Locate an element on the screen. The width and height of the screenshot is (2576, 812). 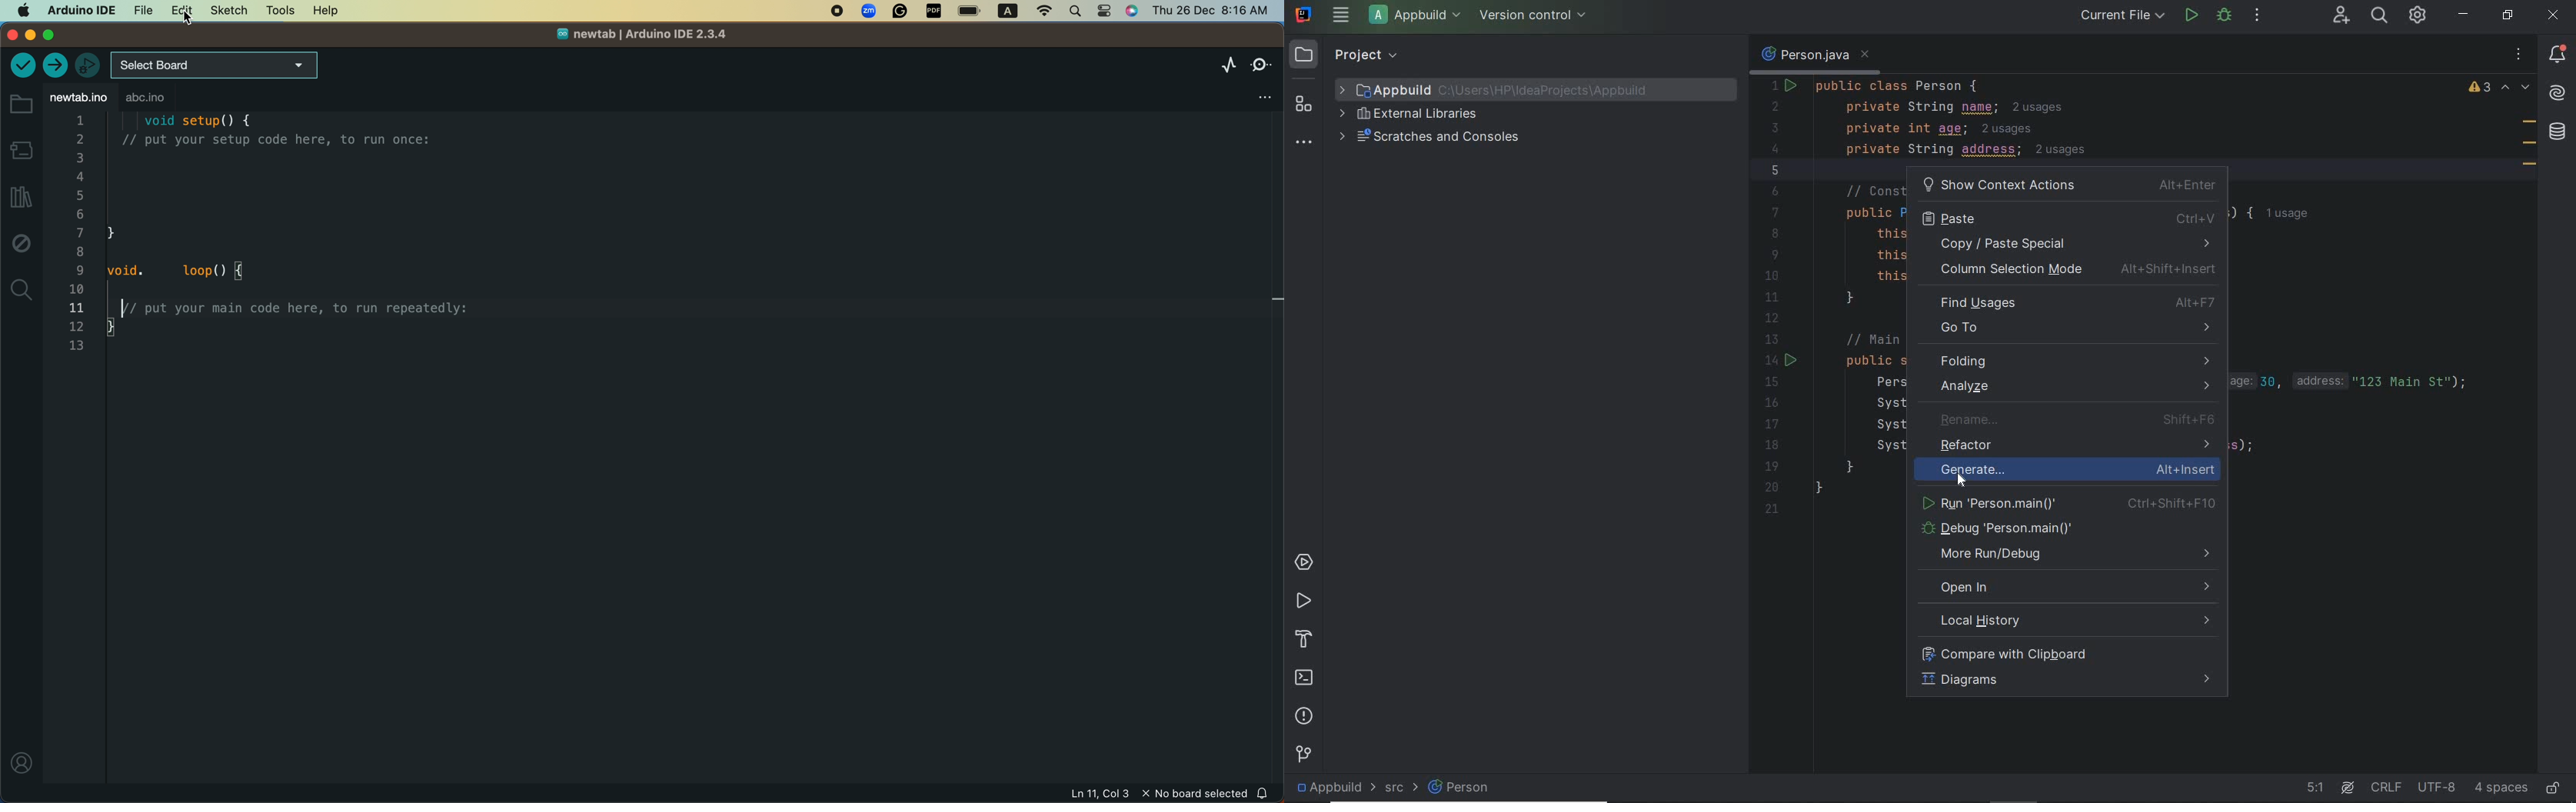
debugger is located at coordinates (87, 65).